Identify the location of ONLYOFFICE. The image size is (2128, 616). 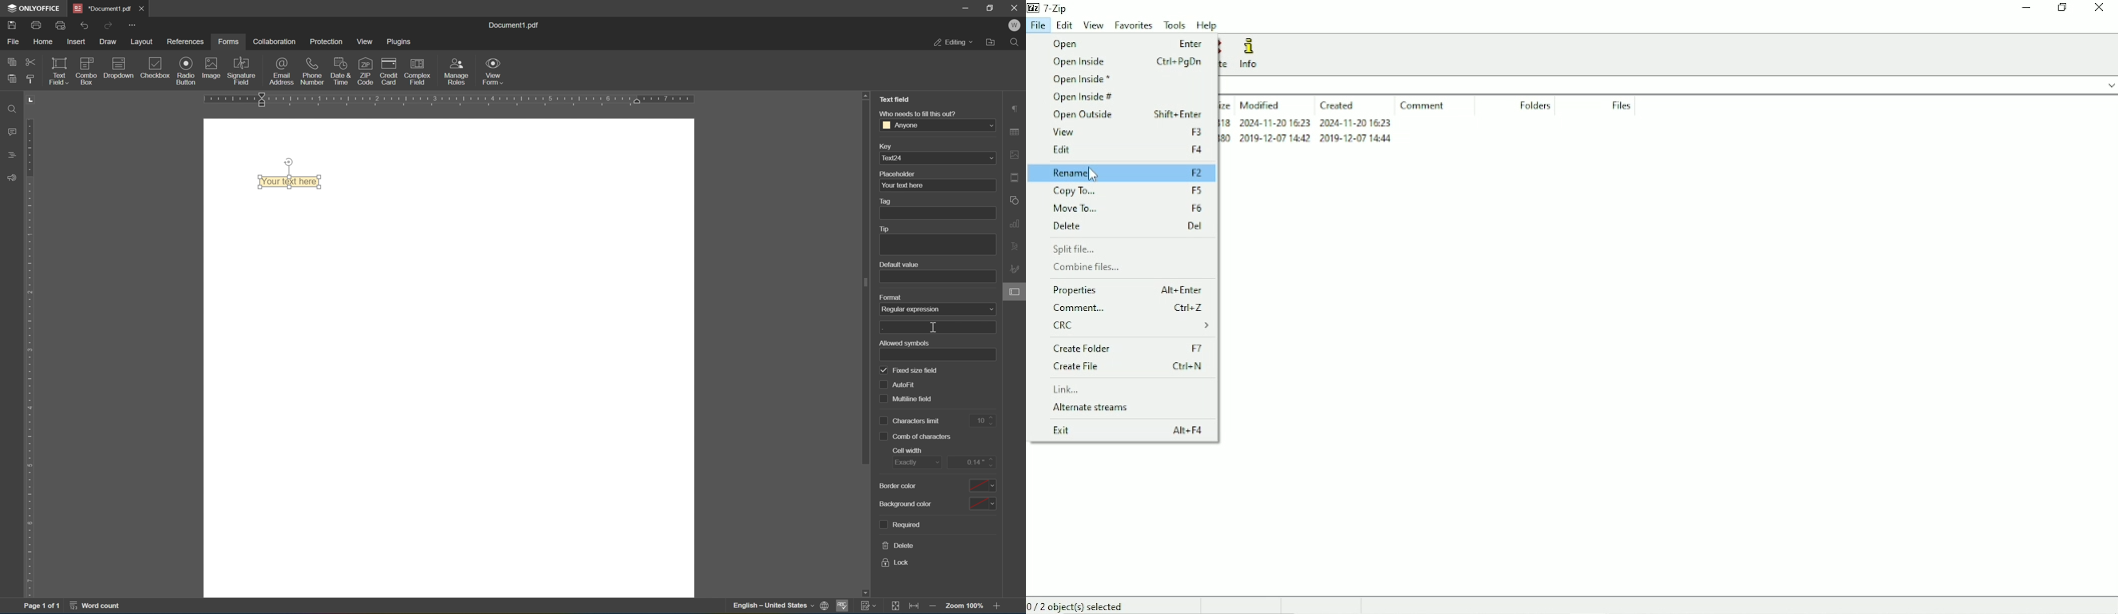
(33, 8).